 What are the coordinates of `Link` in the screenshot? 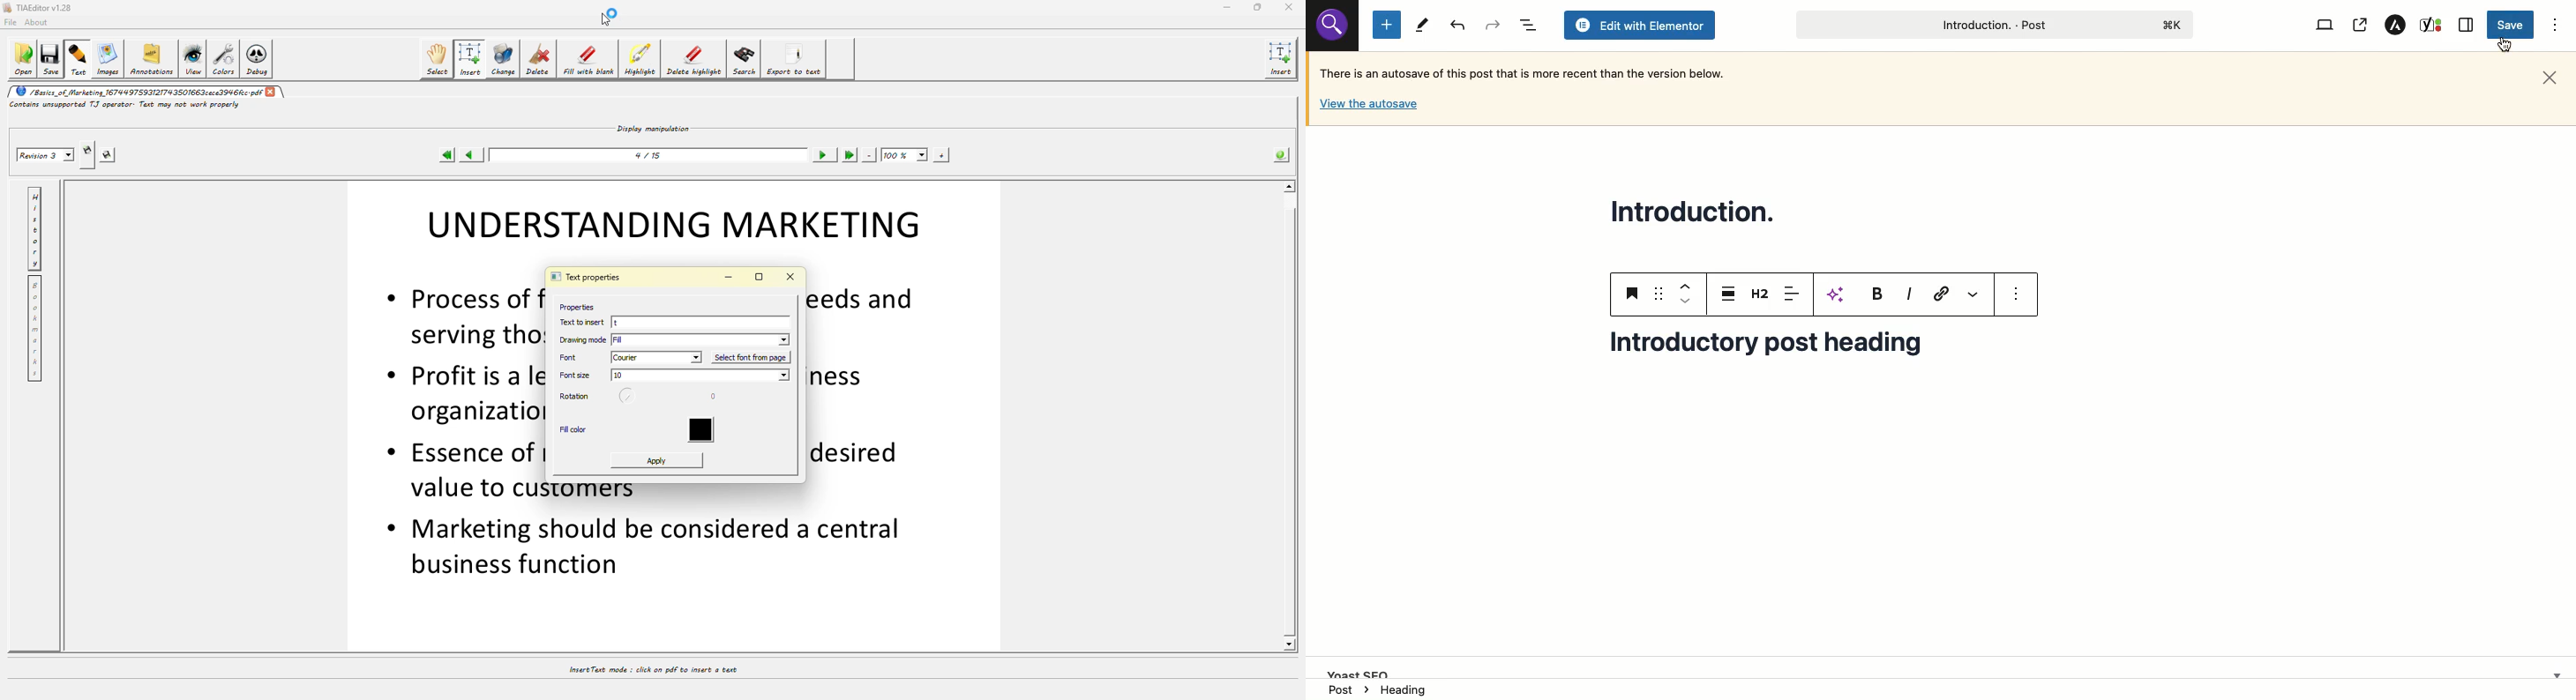 It's located at (1942, 294).